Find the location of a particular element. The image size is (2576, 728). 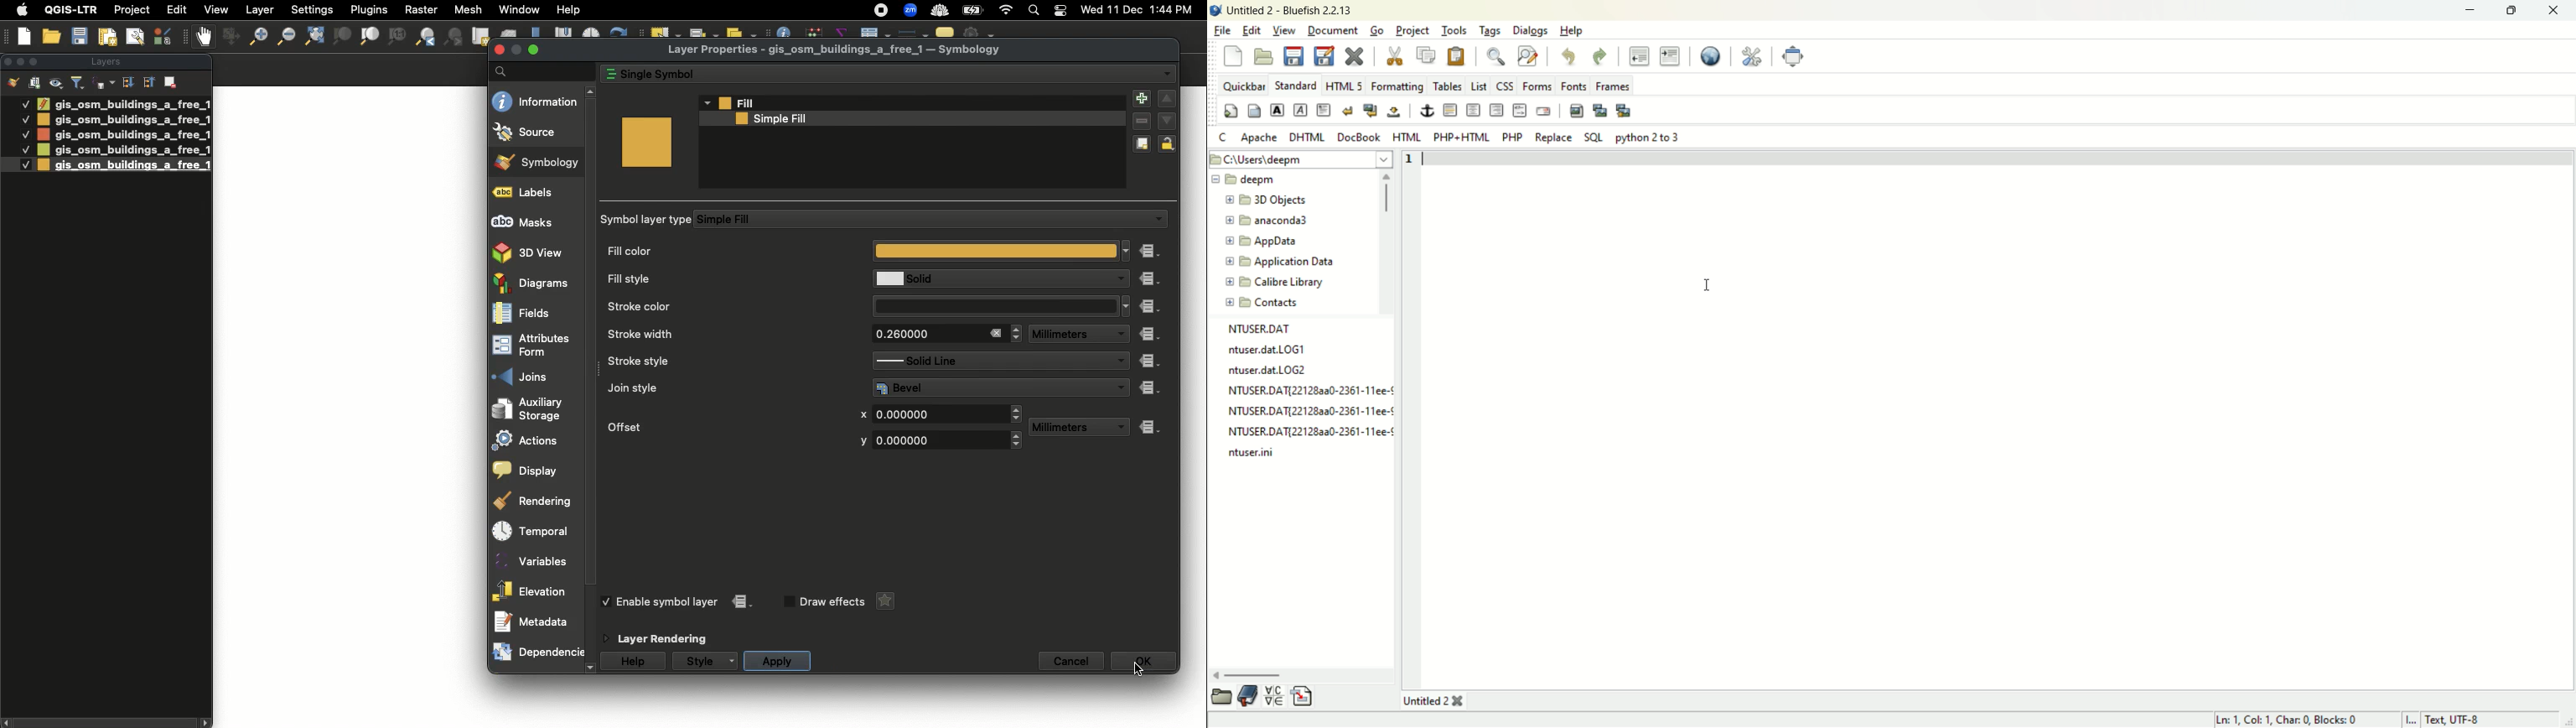

fullscreen is located at coordinates (1794, 56).